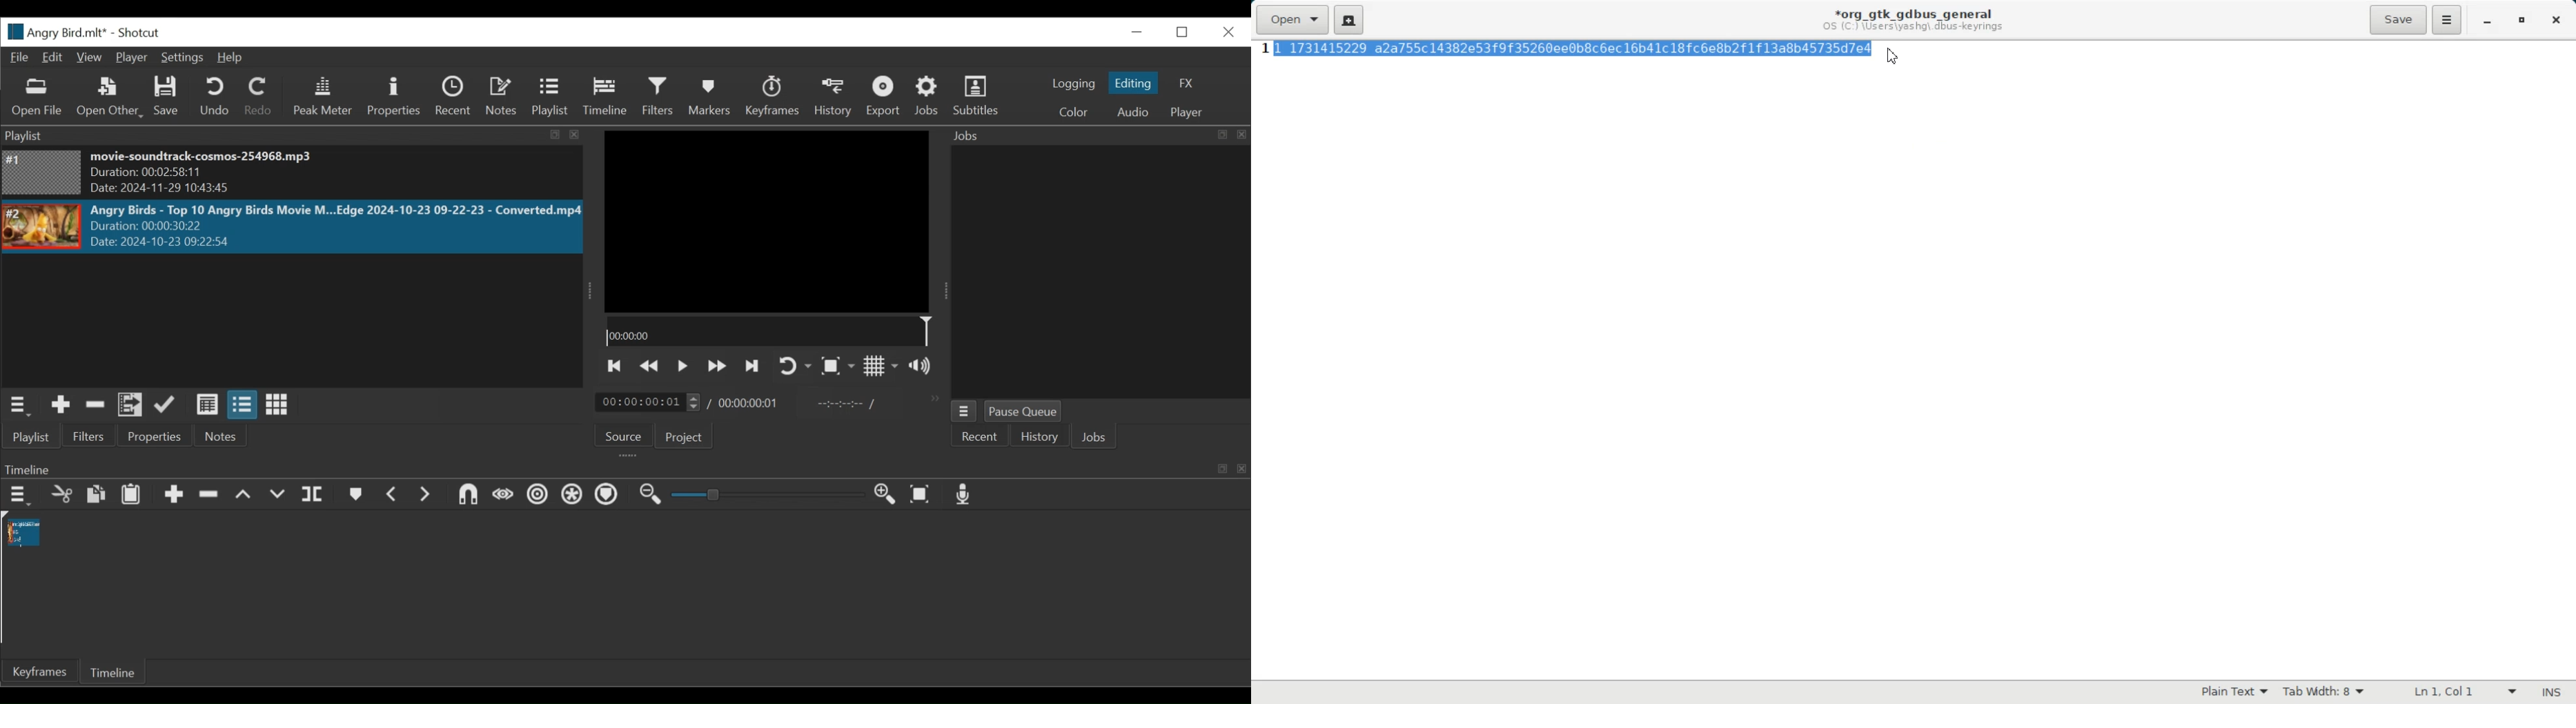 Image resolution: width=2576 pixels, height=728 pixels. I want to click on movie-soundtrack-cosmos-254968.mp3
Duration: 00:02:58:11
Date: 2024-11-29 10:43:45, so click(230, 174).